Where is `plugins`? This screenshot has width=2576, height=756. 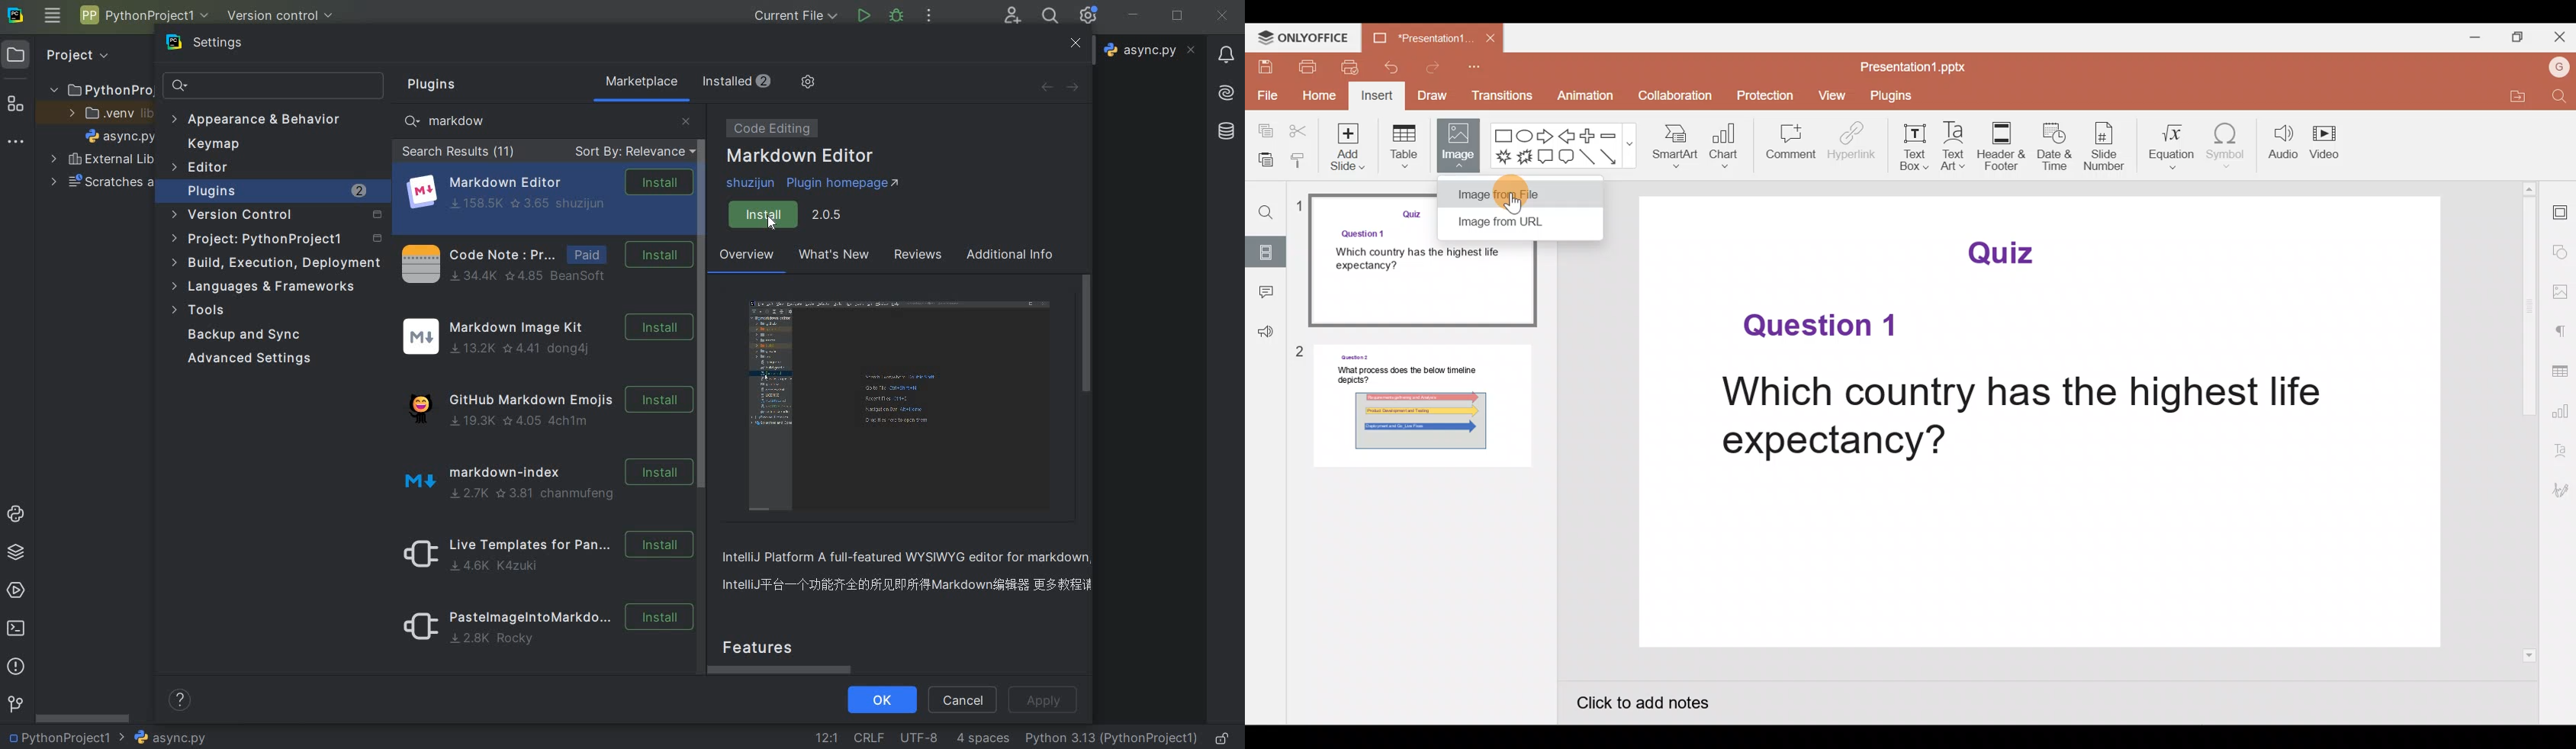 plugins is located at coordinates (278, 191).